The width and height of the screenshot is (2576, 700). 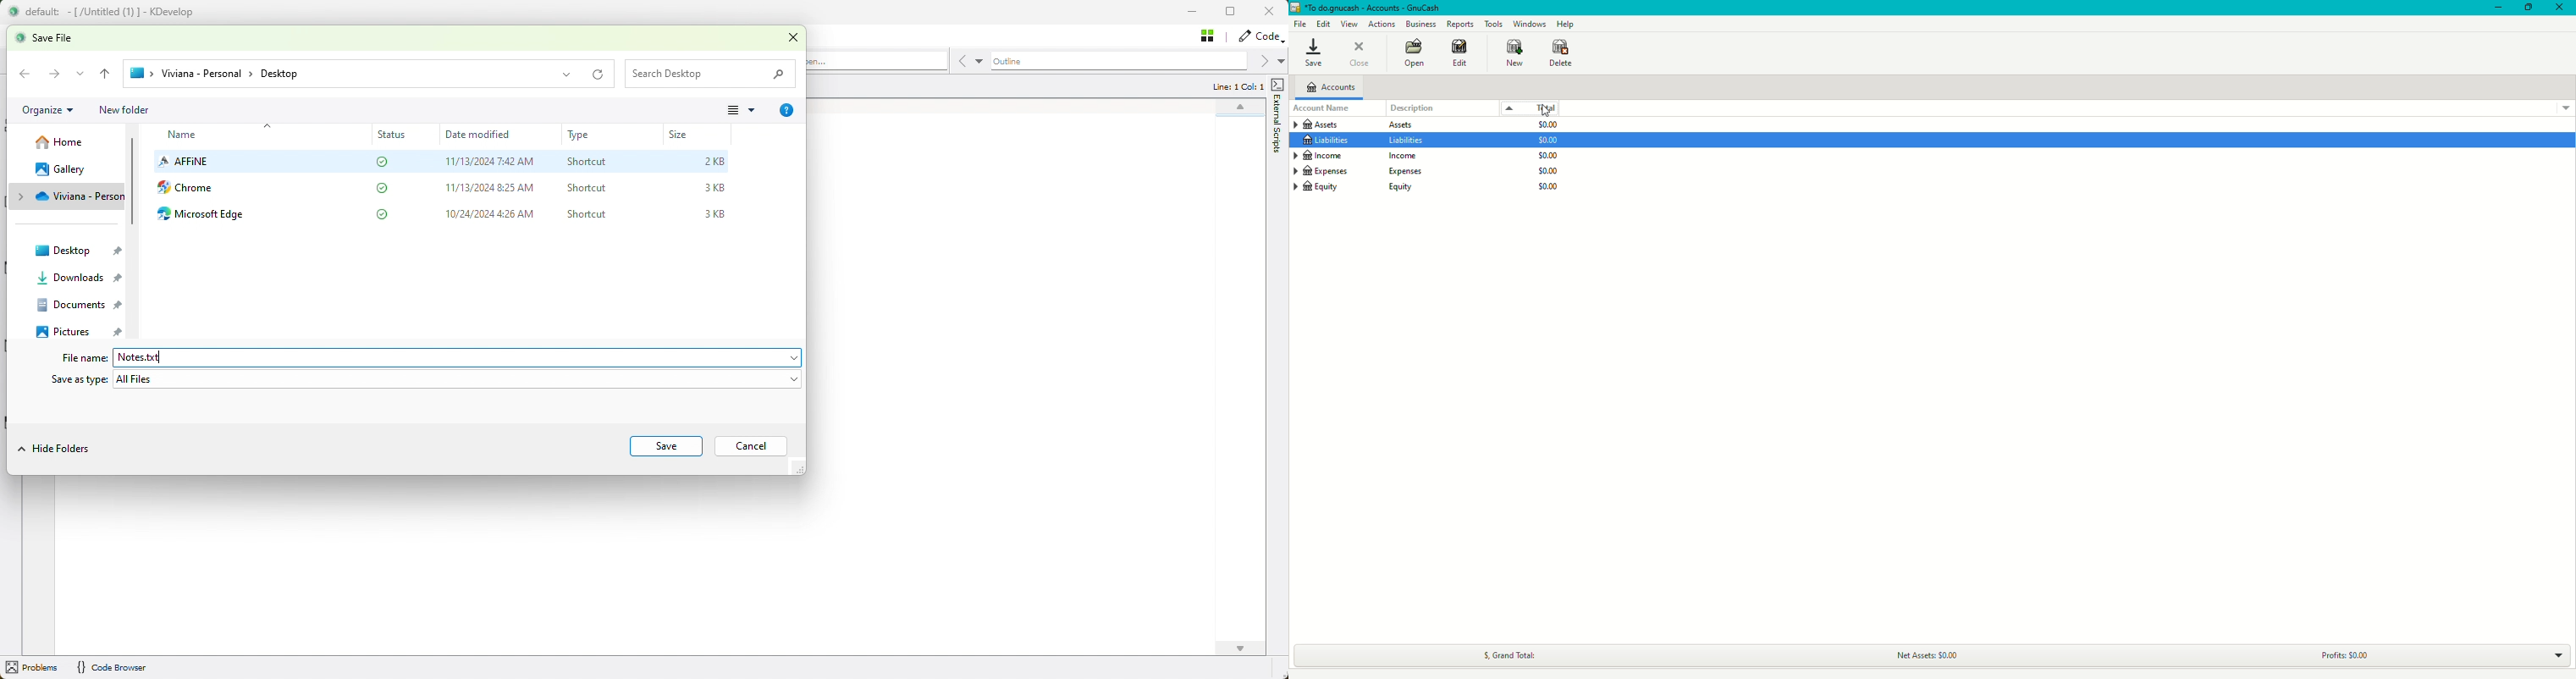 What do you see at coordinates (1493, 23) in the screenshot?
I see `Tools` at bounding box center [1493, 23].